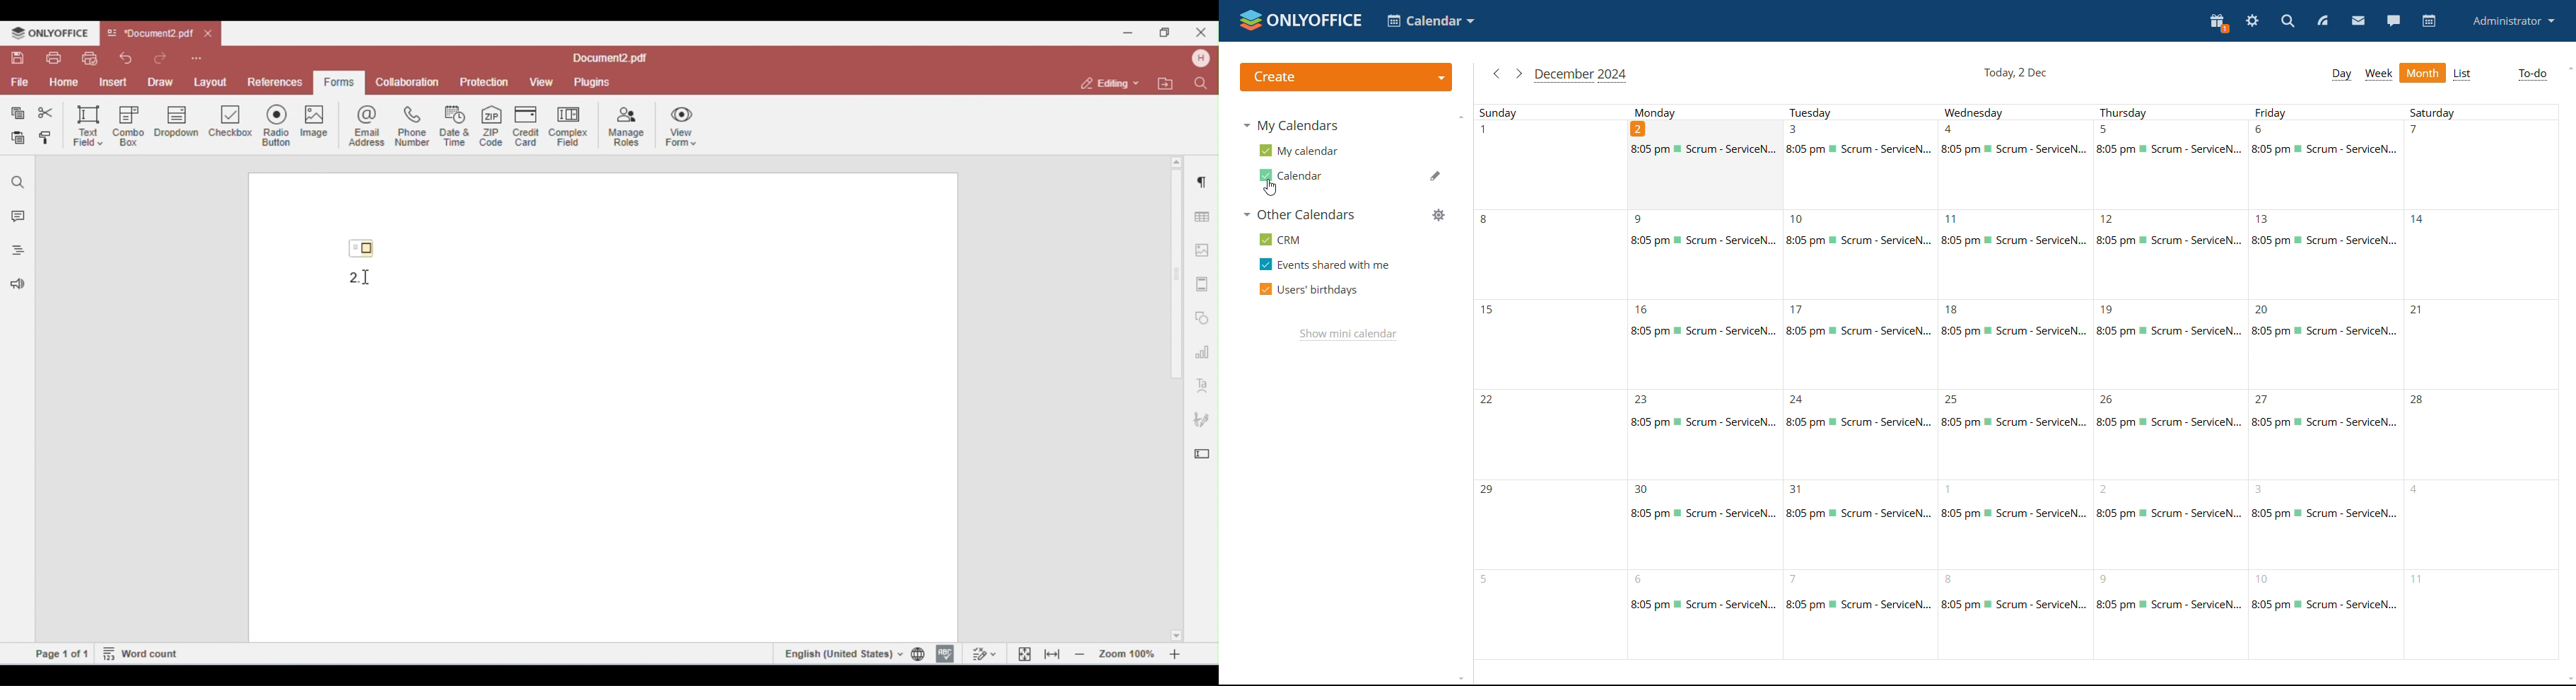 The image size is (2576, 700). What do you see at coordinates (2326, 344) in the screenshot?
I see `20` at bounding box center [2326, 344].